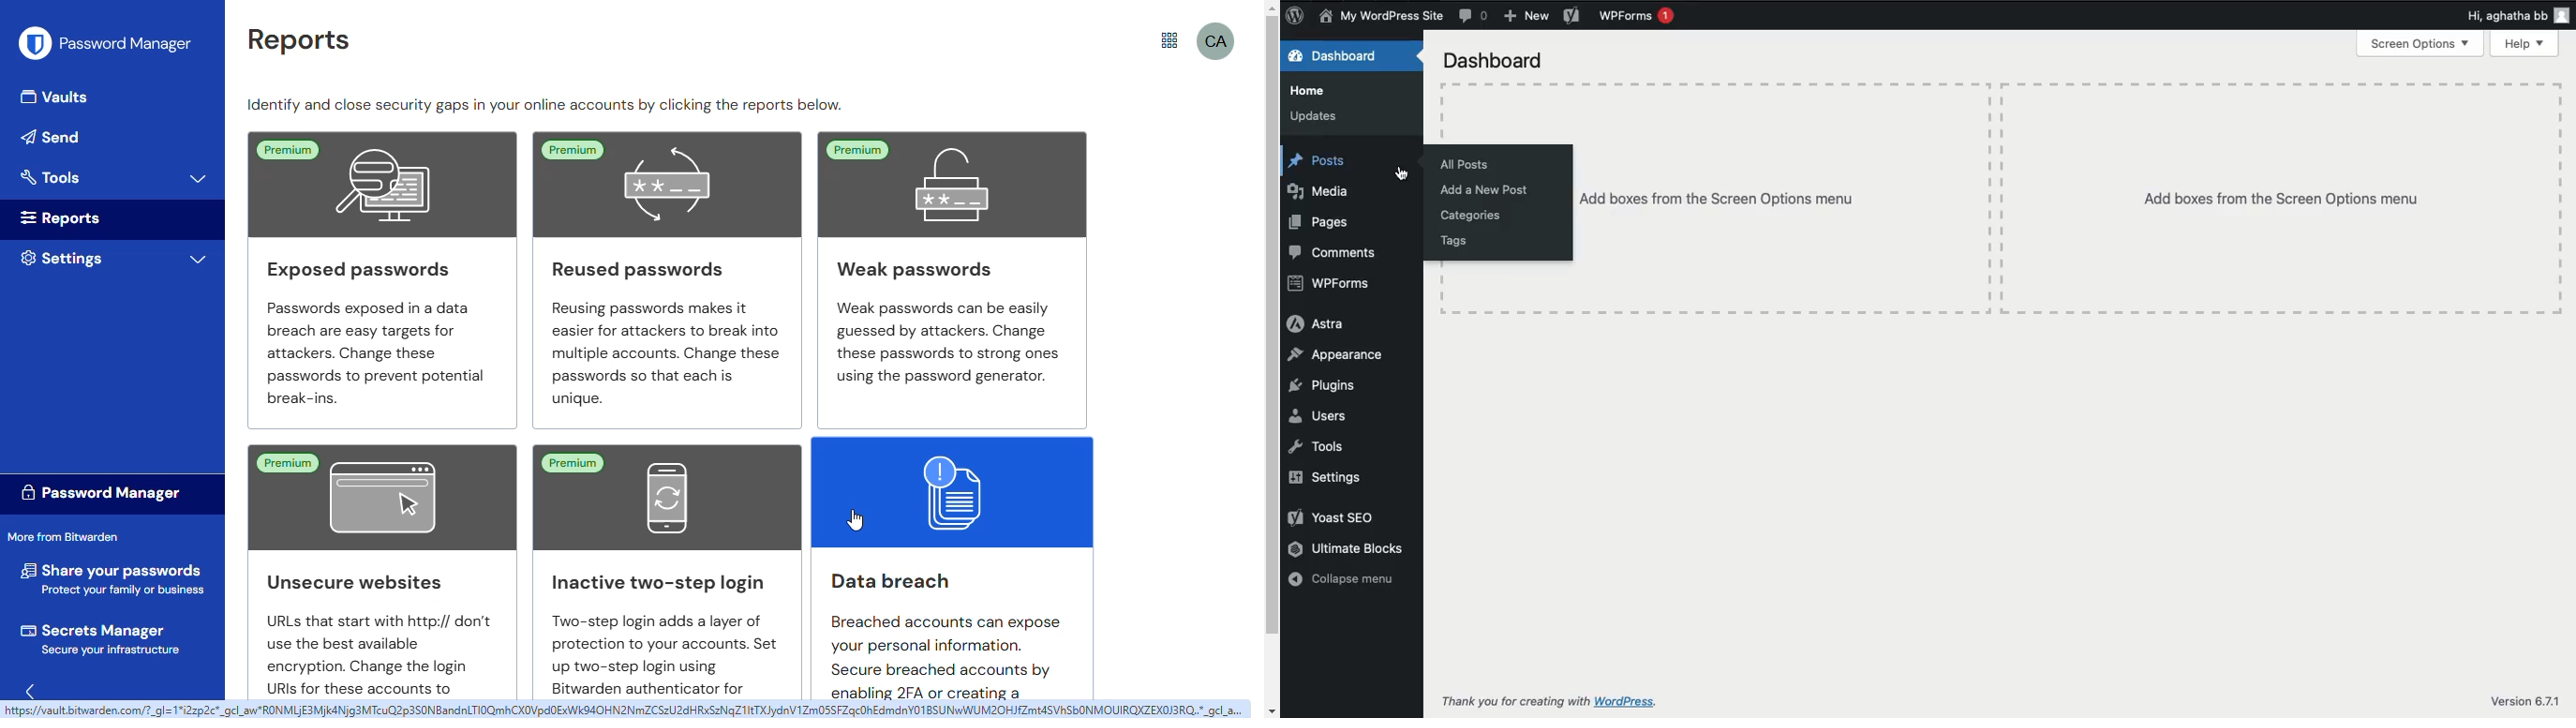 The width and height of the screenshot is (2576, 728). I want to click on reused passwords, so click(667, 183).